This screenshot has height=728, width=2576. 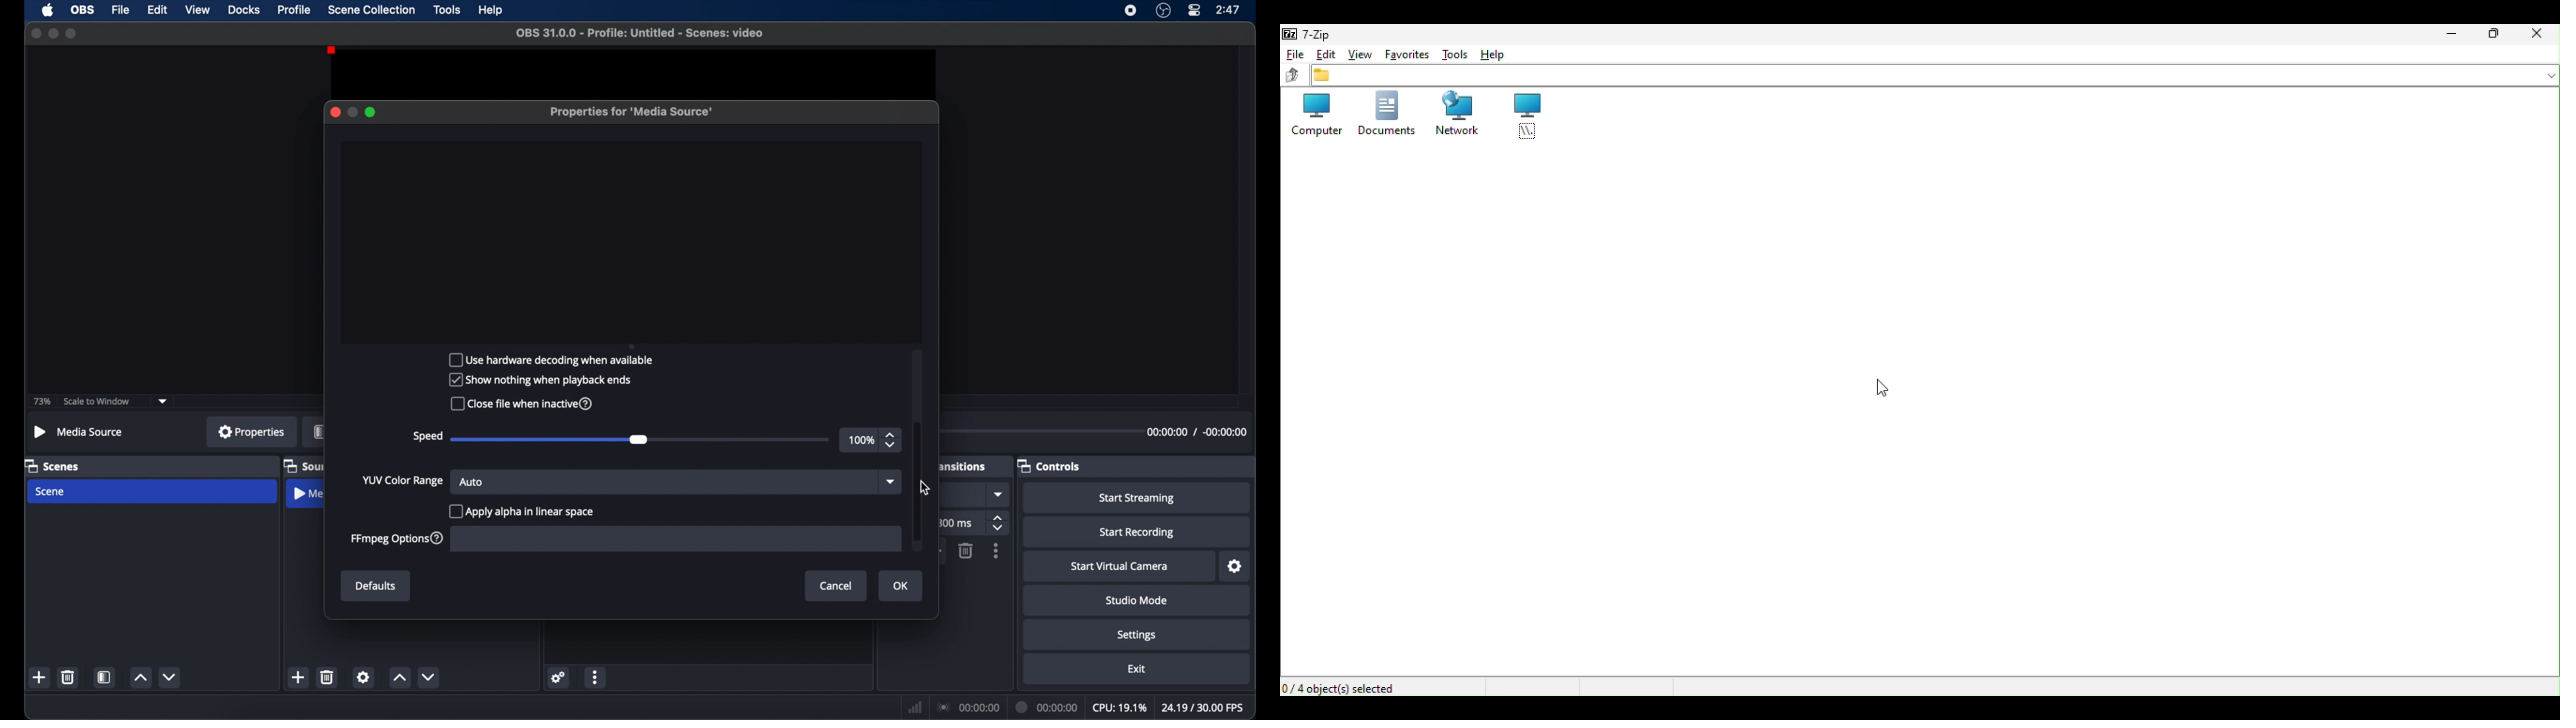 What do you see at coordinates (52, 33) in the screenshot?
I see `minimize` at bounding box center [52, 33].